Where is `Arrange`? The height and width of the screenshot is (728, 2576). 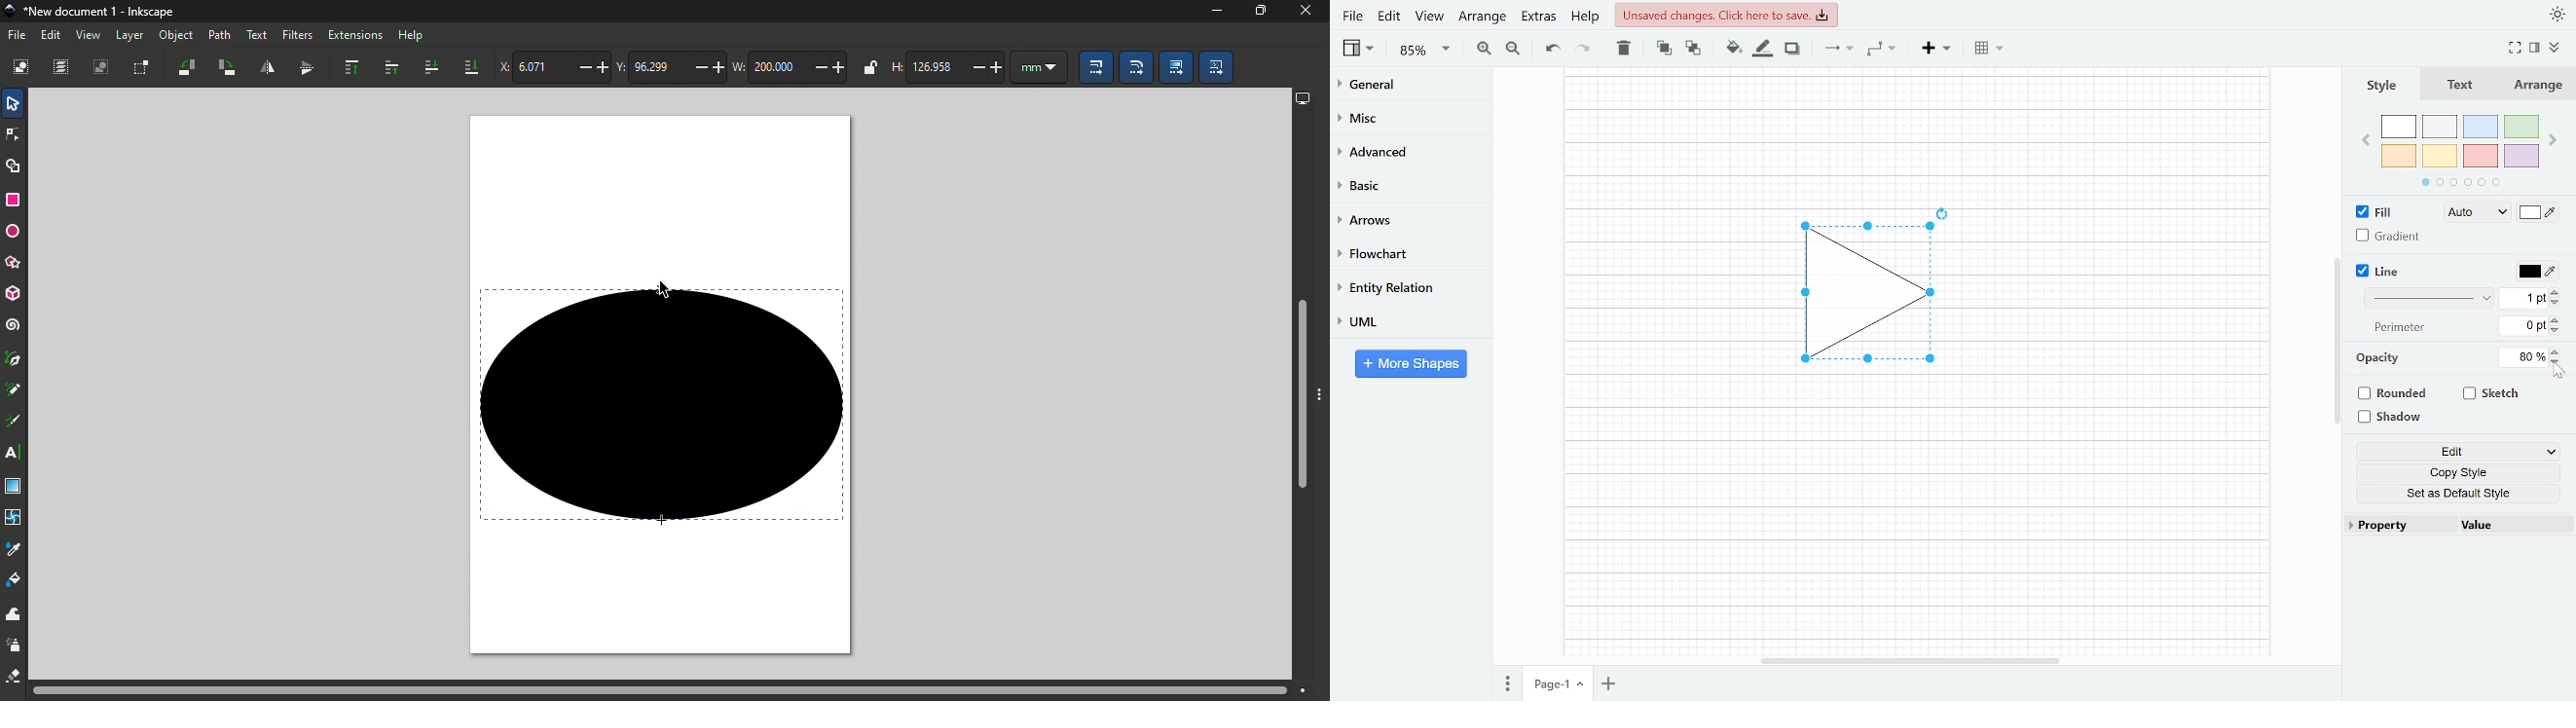 Arrange is located at coordinates (2536, 85).